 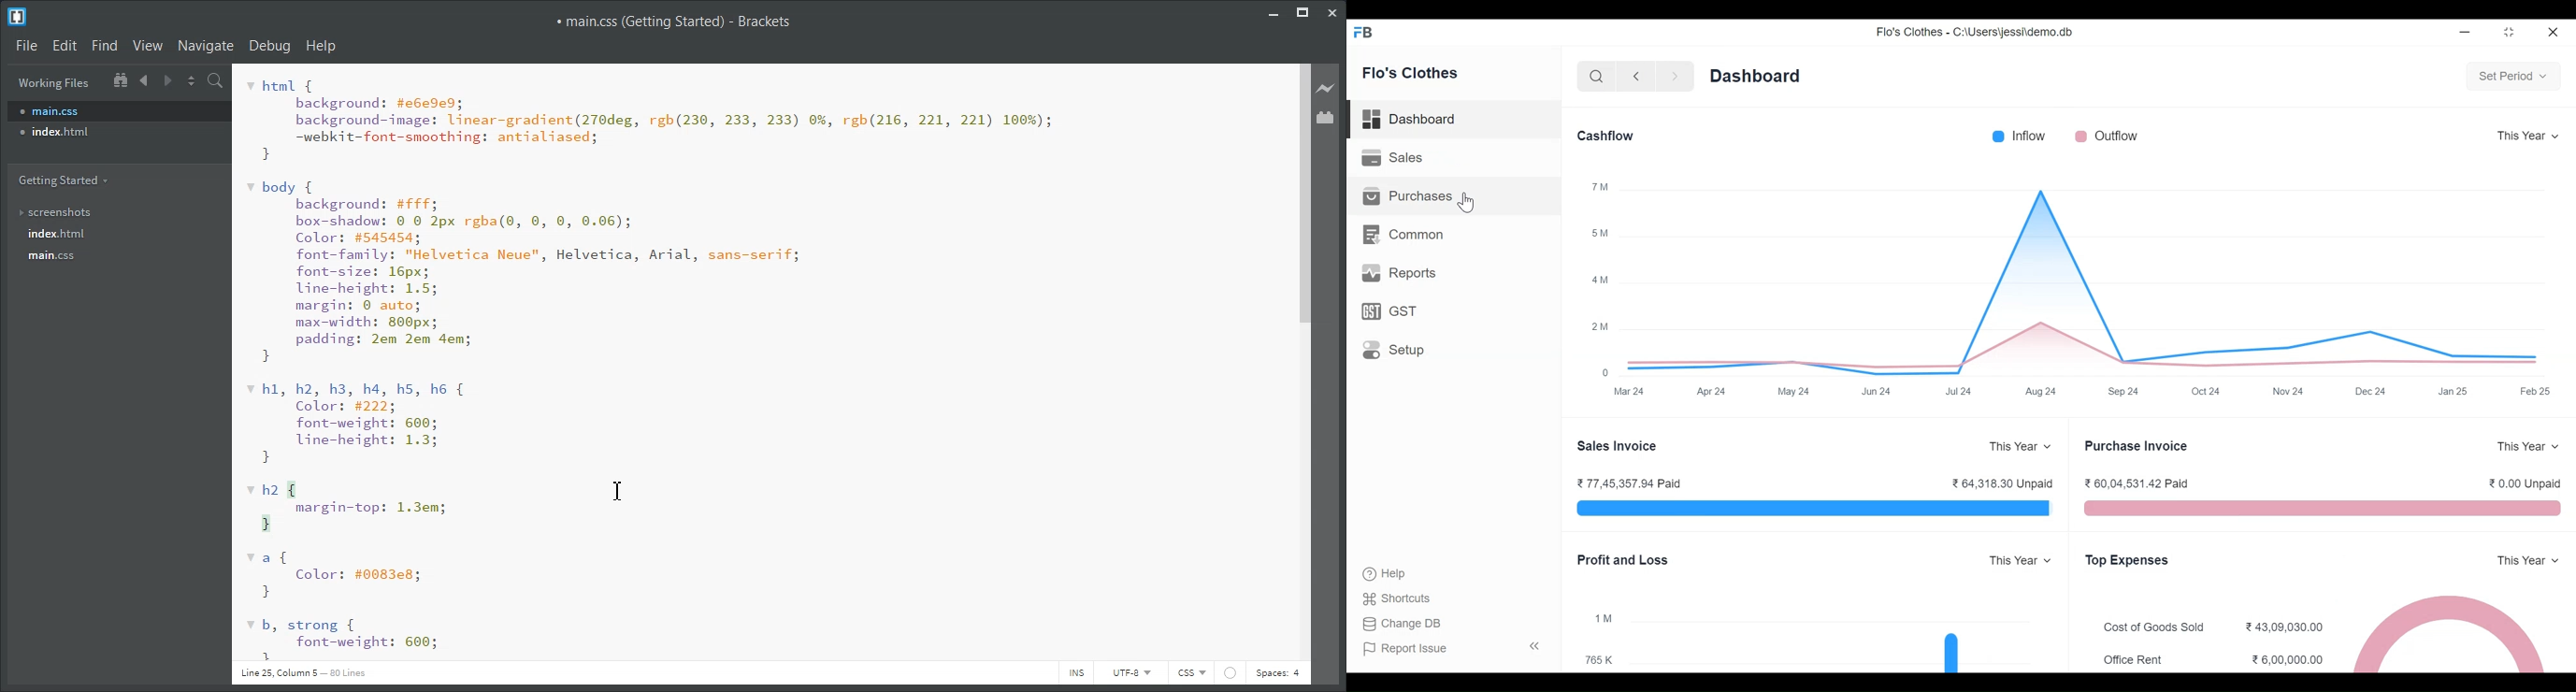 I want to click on Outflow, so click(x=2117, y=135).